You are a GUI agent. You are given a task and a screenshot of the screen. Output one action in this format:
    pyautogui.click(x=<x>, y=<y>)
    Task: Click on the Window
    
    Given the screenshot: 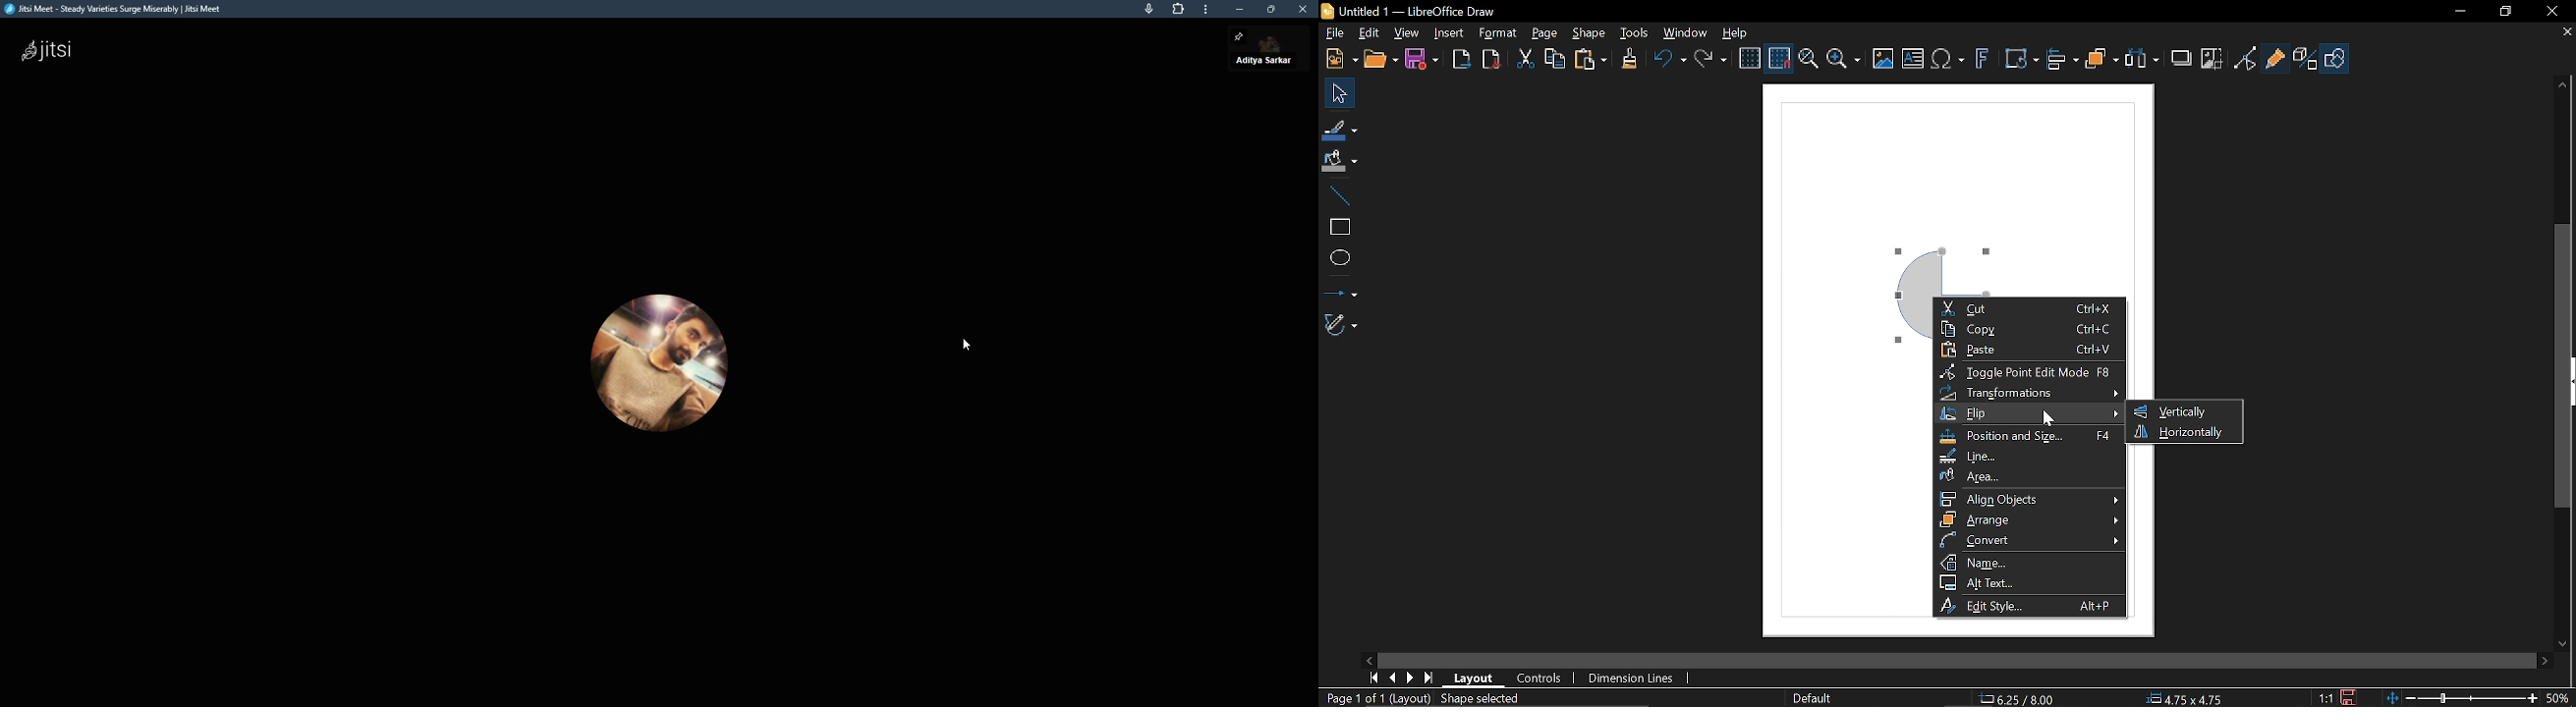 What is the action you would take?
    pyautogui.click(x=1686, y=34)
    